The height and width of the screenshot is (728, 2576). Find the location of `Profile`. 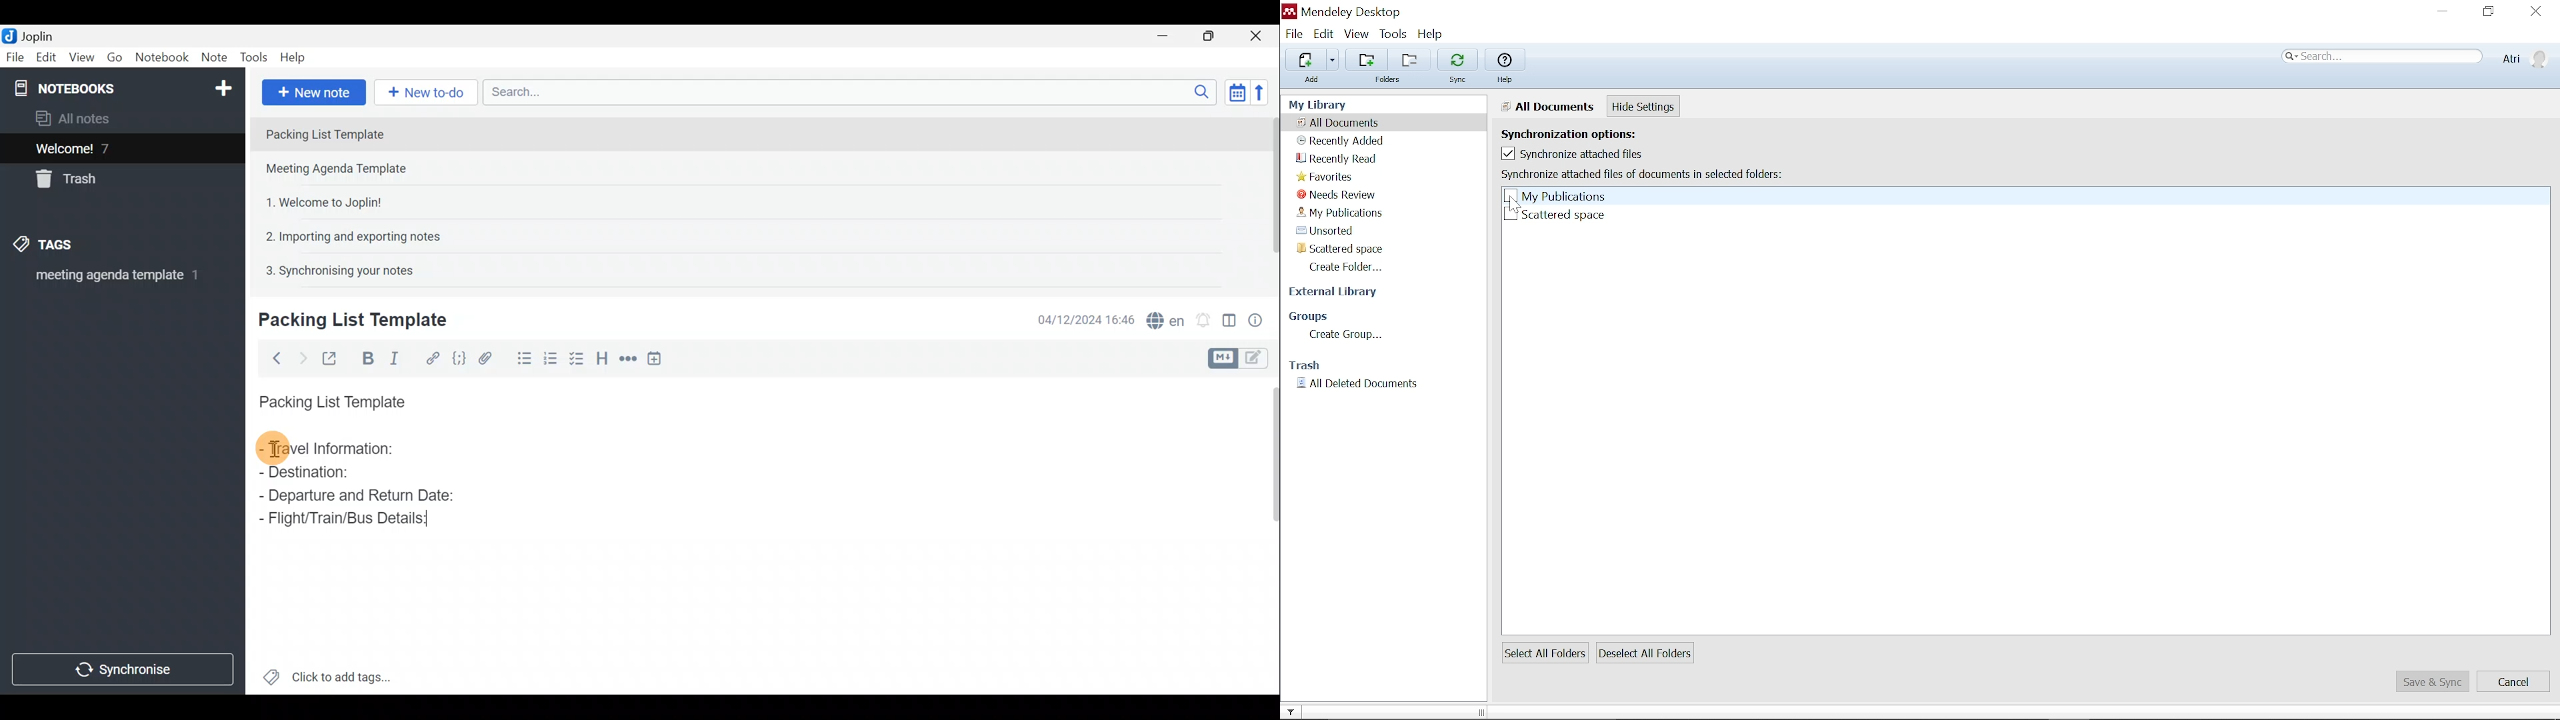

Profile is located at coordinates (2523, 58).